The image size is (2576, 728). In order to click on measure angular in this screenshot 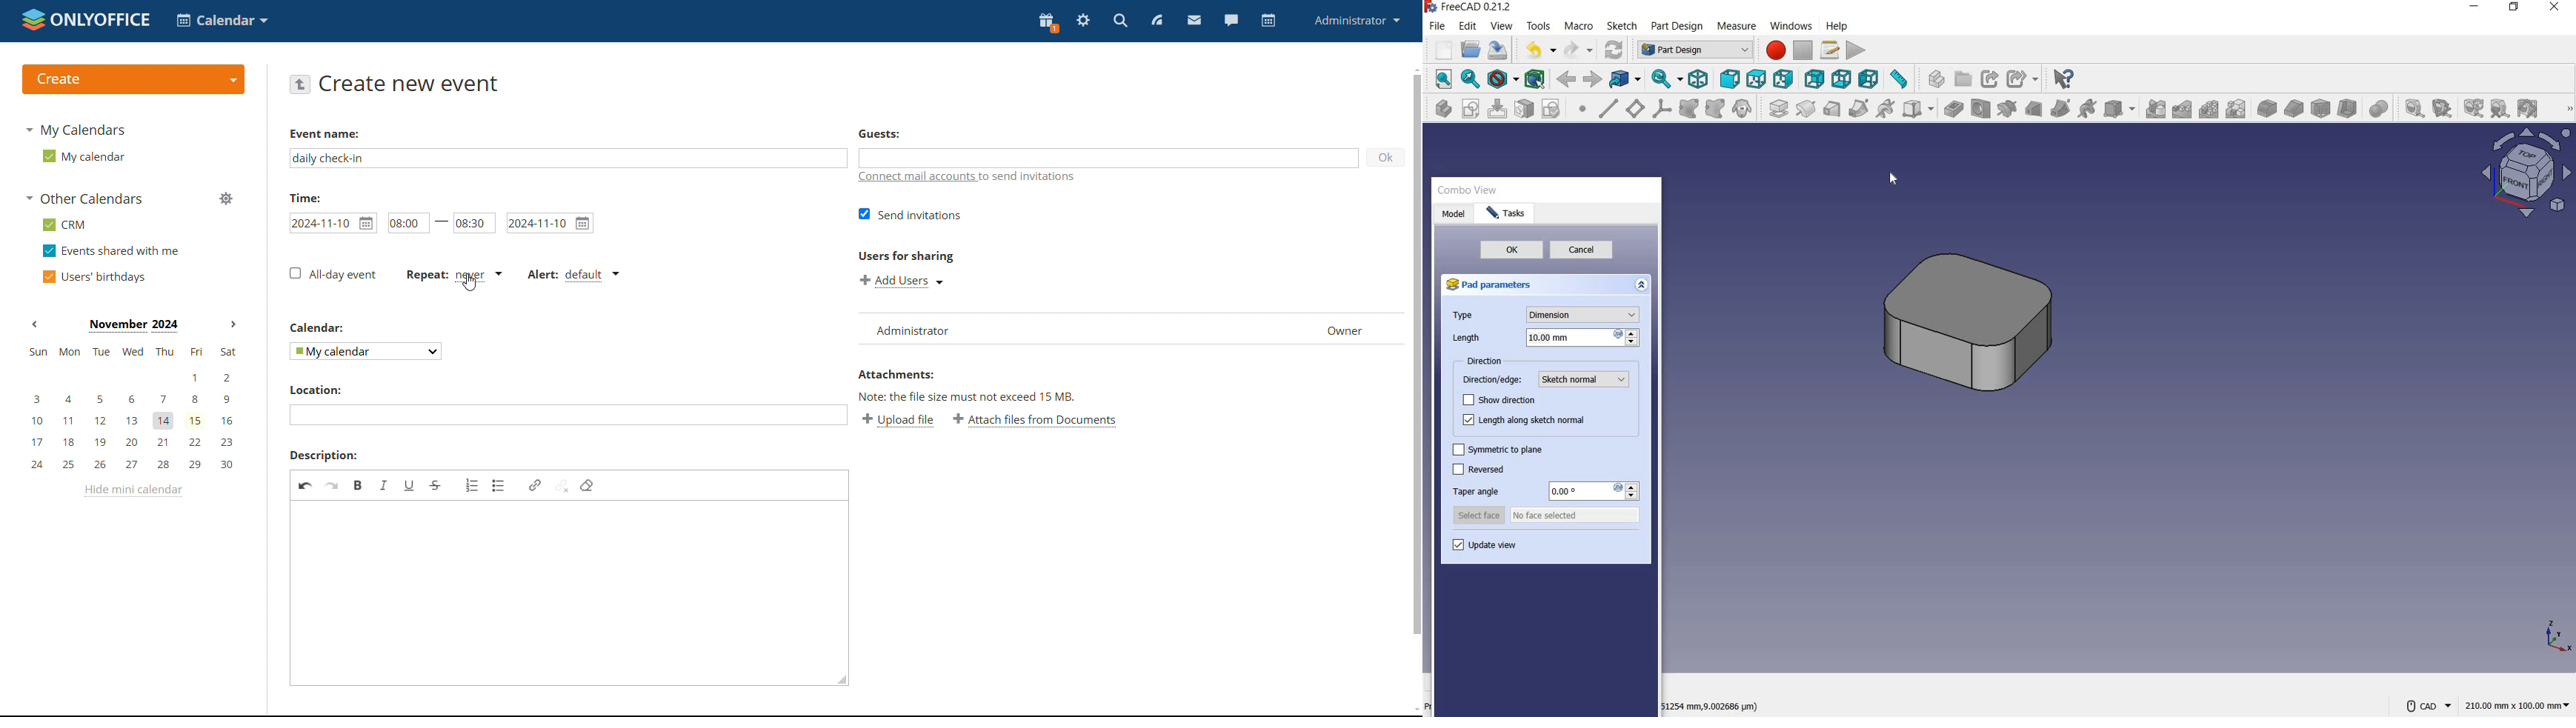, I will do `click(2443, 108)`.